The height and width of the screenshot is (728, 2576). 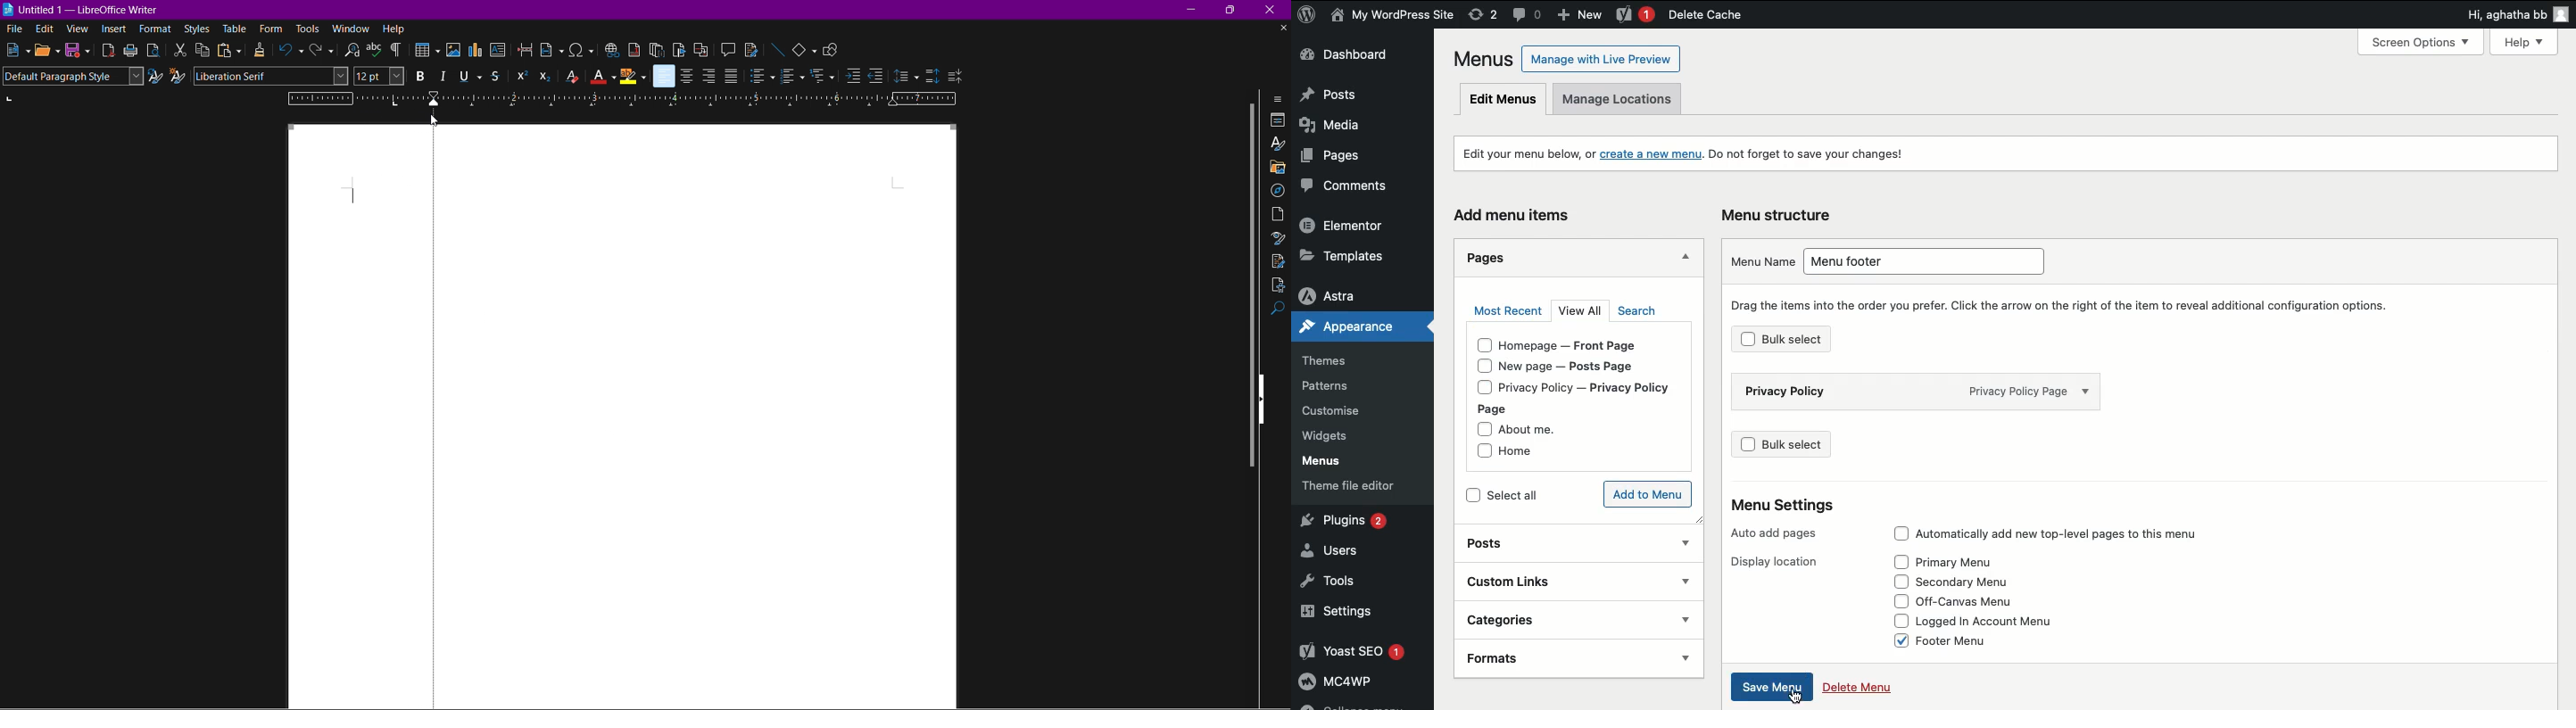 What do you see at coordinates (155, 77) in the screenshot?
I see `Update Style` at bounding box center [155, 77].